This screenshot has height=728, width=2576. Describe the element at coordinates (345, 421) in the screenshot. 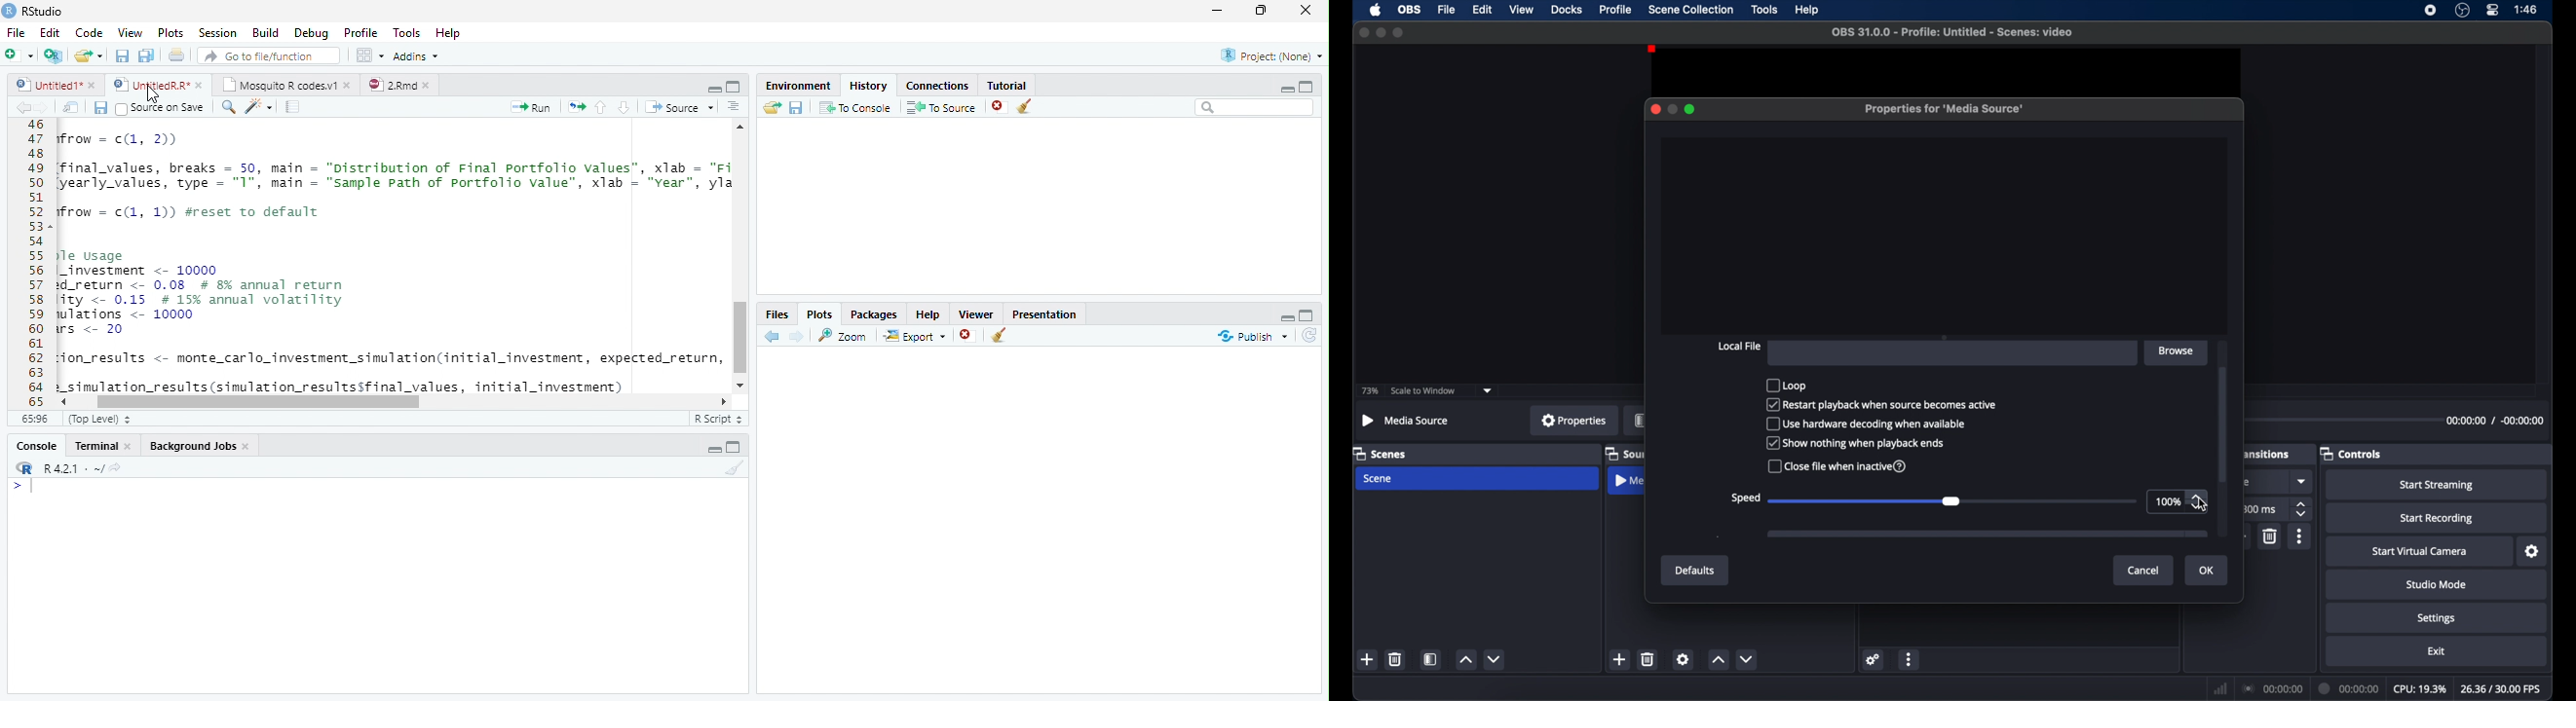

I see `monte_cario investment _simuiation{initial investment, expected_return, volatility, num simulations, num years)` at that location.